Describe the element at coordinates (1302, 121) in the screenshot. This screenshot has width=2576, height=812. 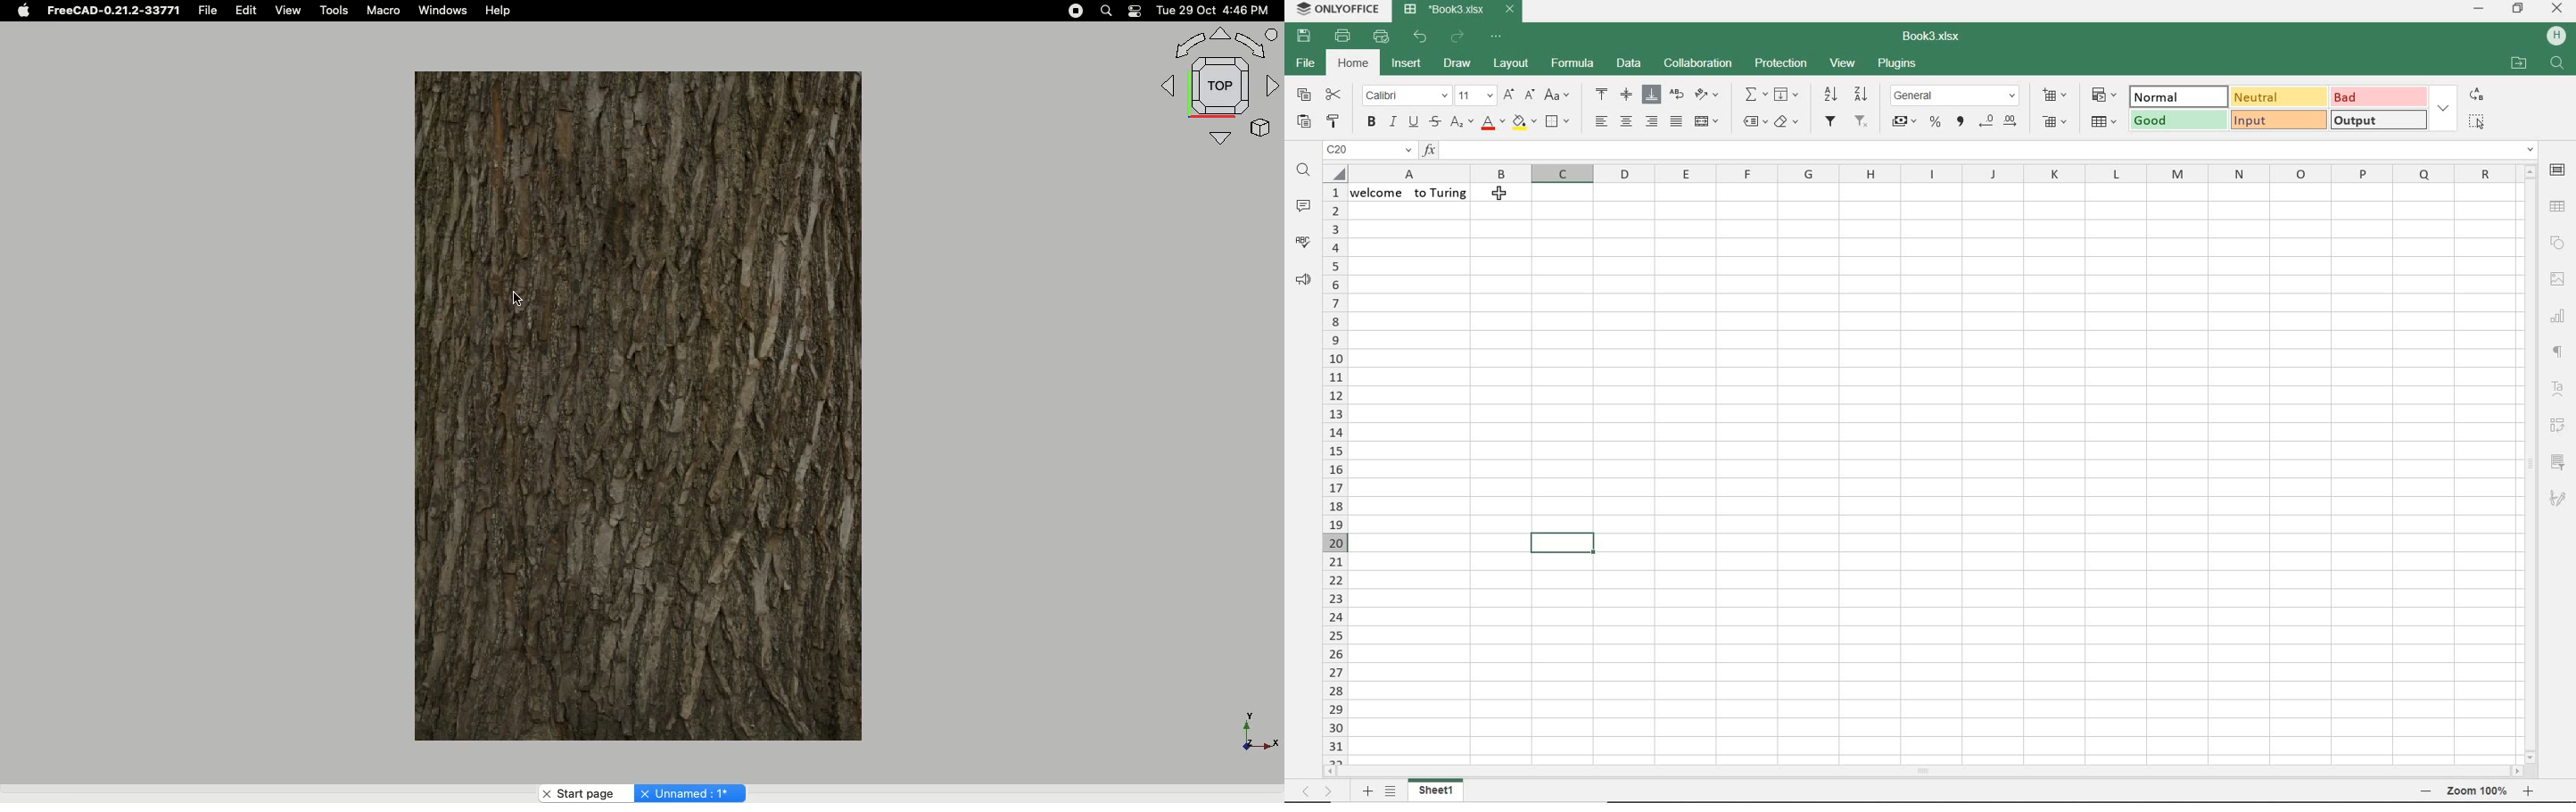
I see `paste` at that location.